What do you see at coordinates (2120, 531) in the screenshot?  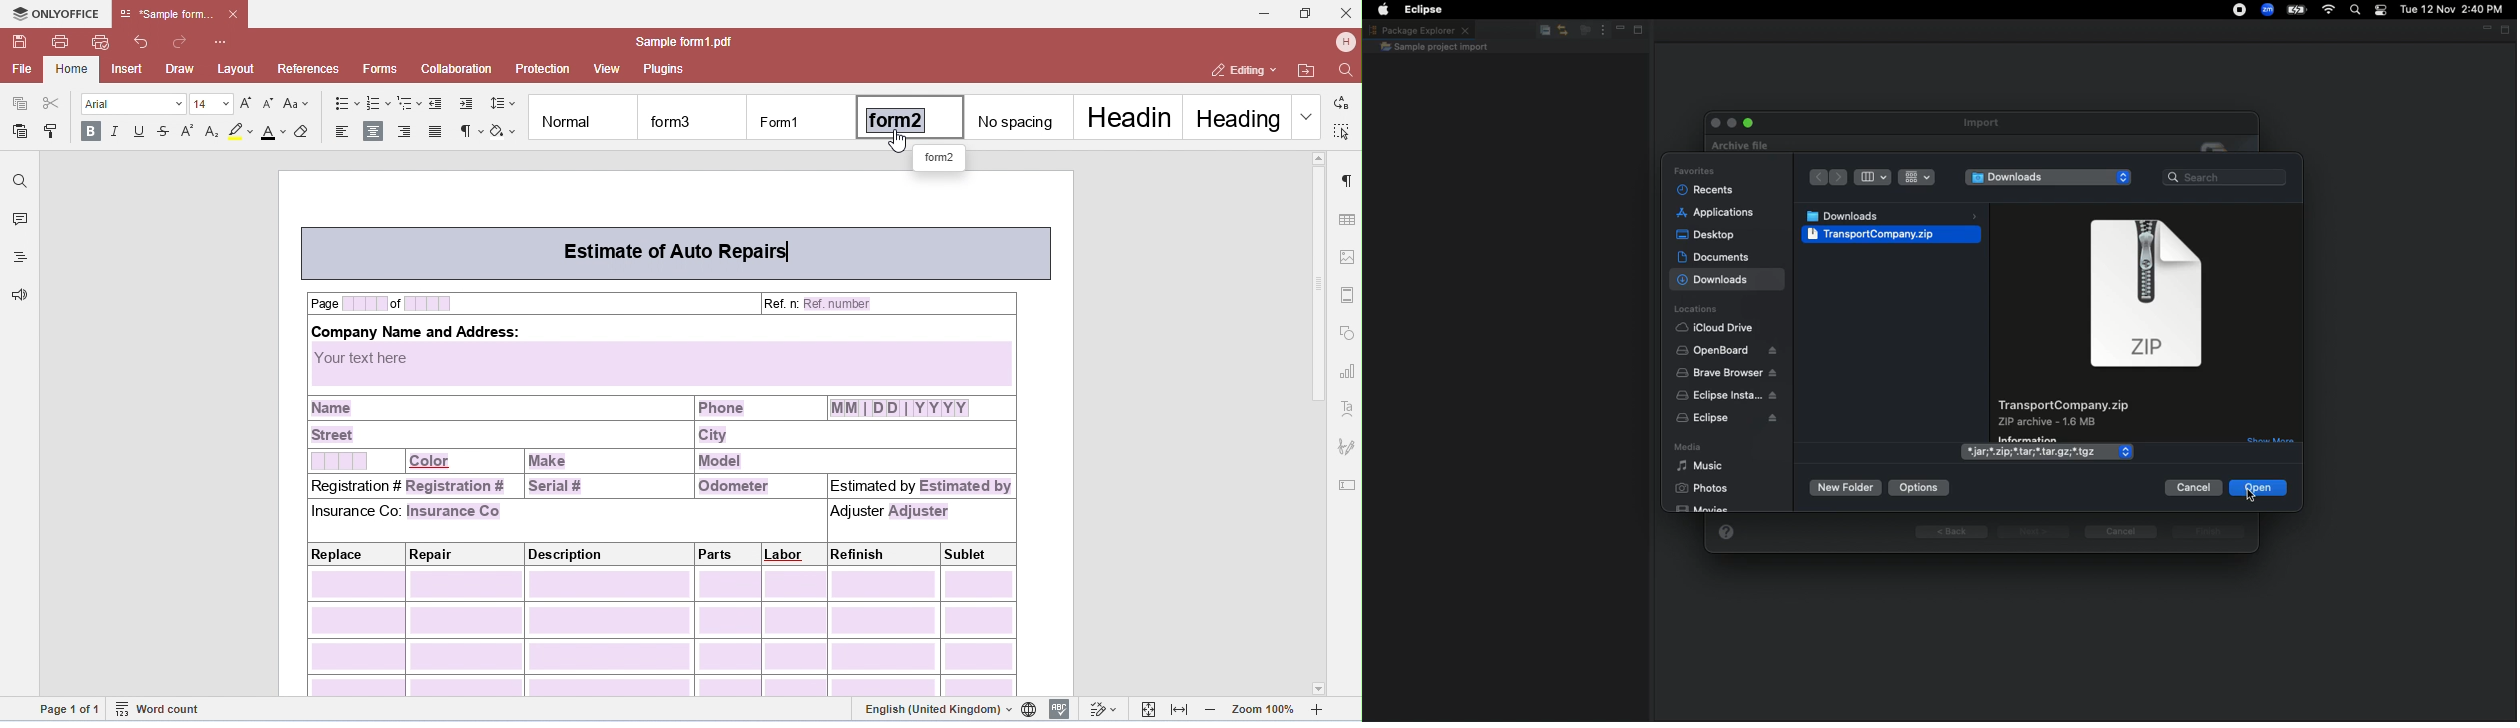 I see `Cancel` at bounding box center [2120, 531].